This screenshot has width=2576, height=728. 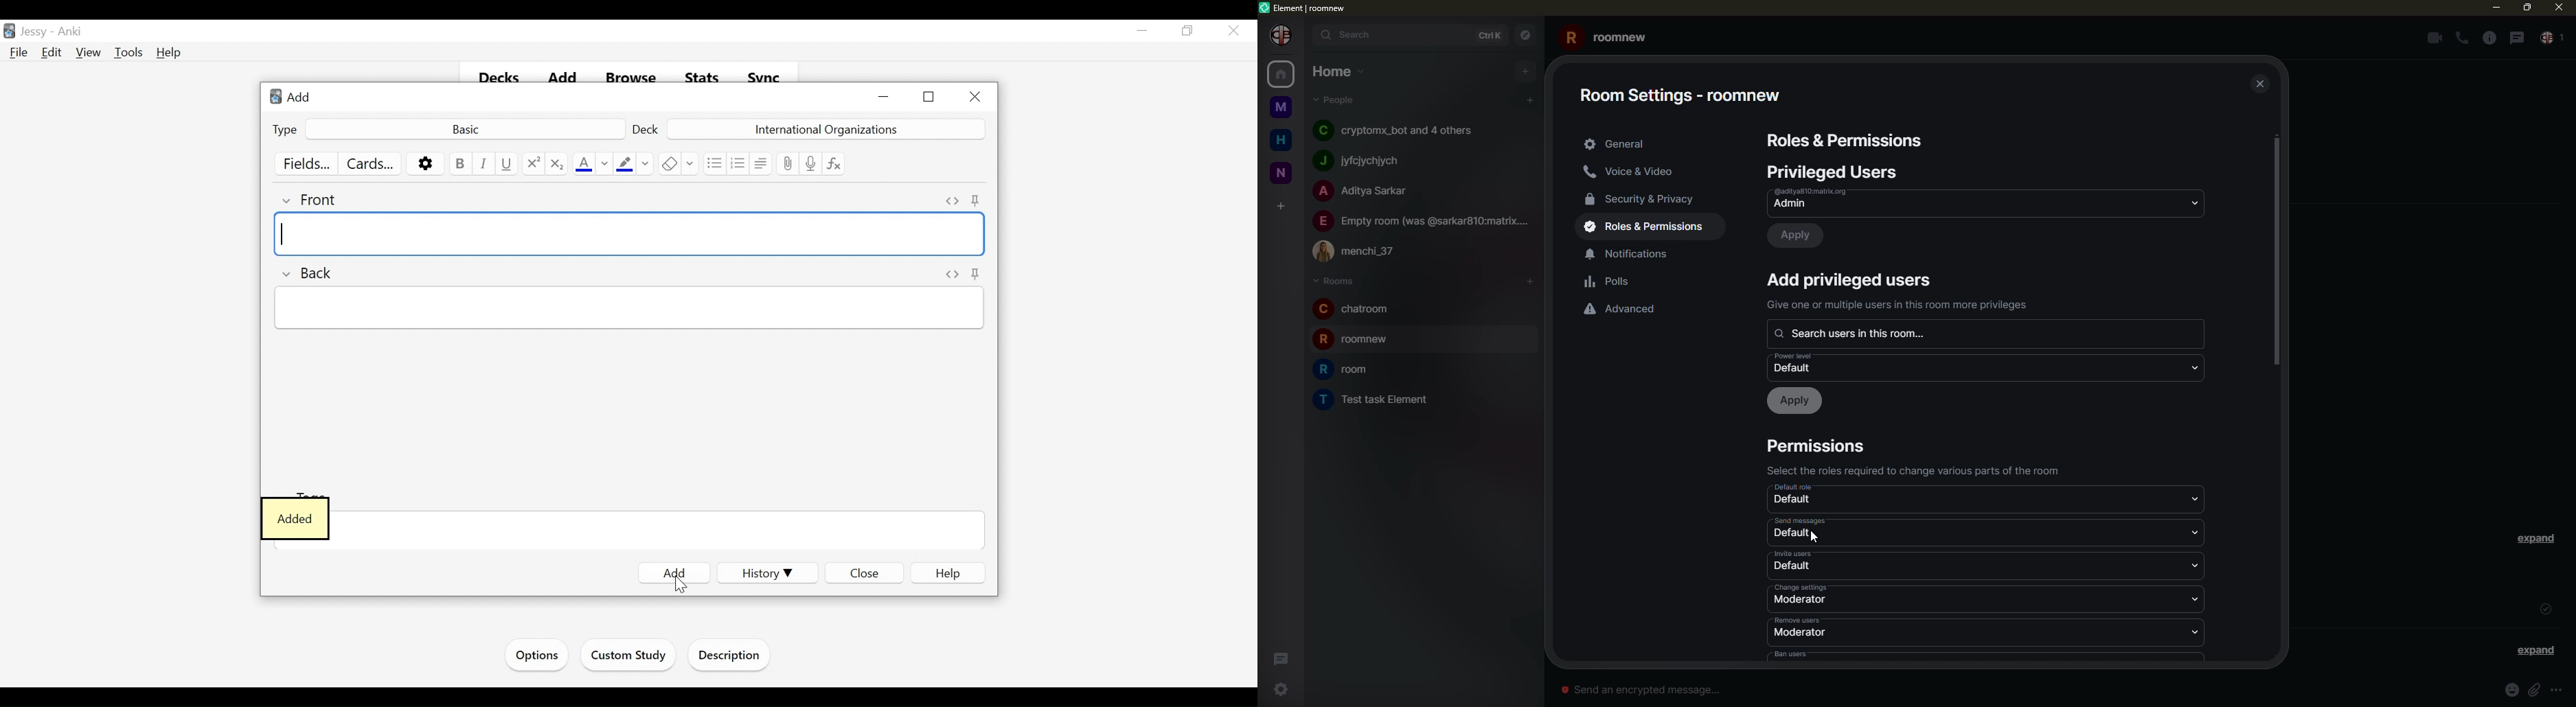 What do you see at coordinates (2562, 690) in the screenshot?
I see `info` at bounding box center [2562, 690].